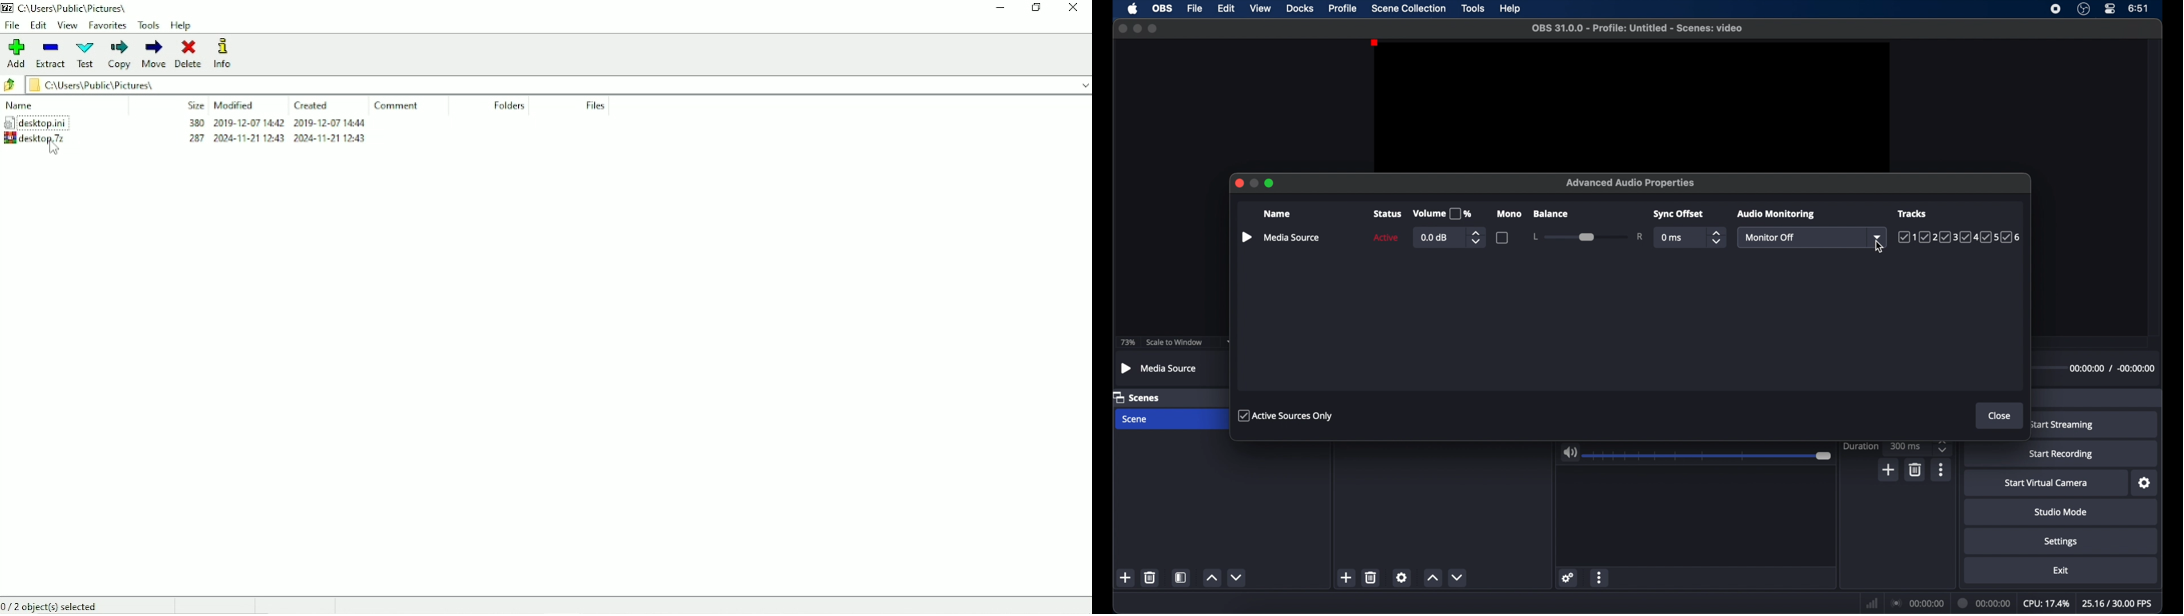 This screenshot has width=2184, height=616. What do you see at coordinates (1552, 214) in the screenshot?
I see `balance` at bounding box center [1552, 214].